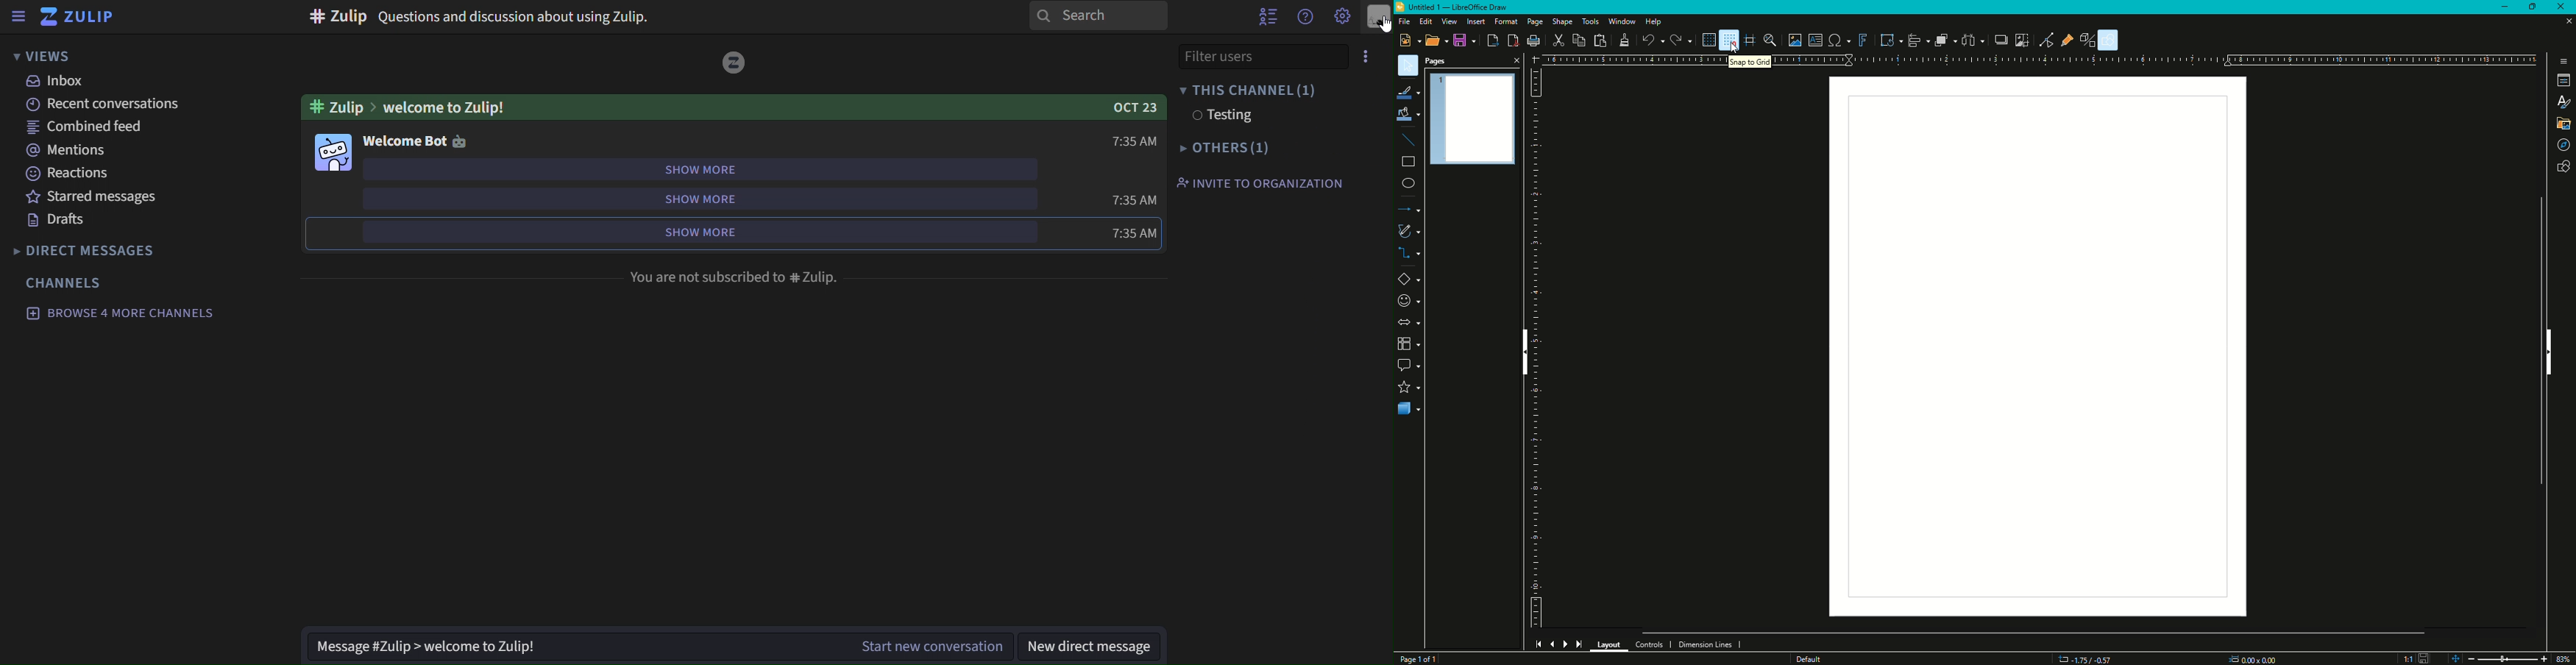 The height and width of the screenshot is (672, 2576). What do you see at coordinates (2024, 42) in the screenshot?
I see `Crop Image` at bounding box center [2024, 42].